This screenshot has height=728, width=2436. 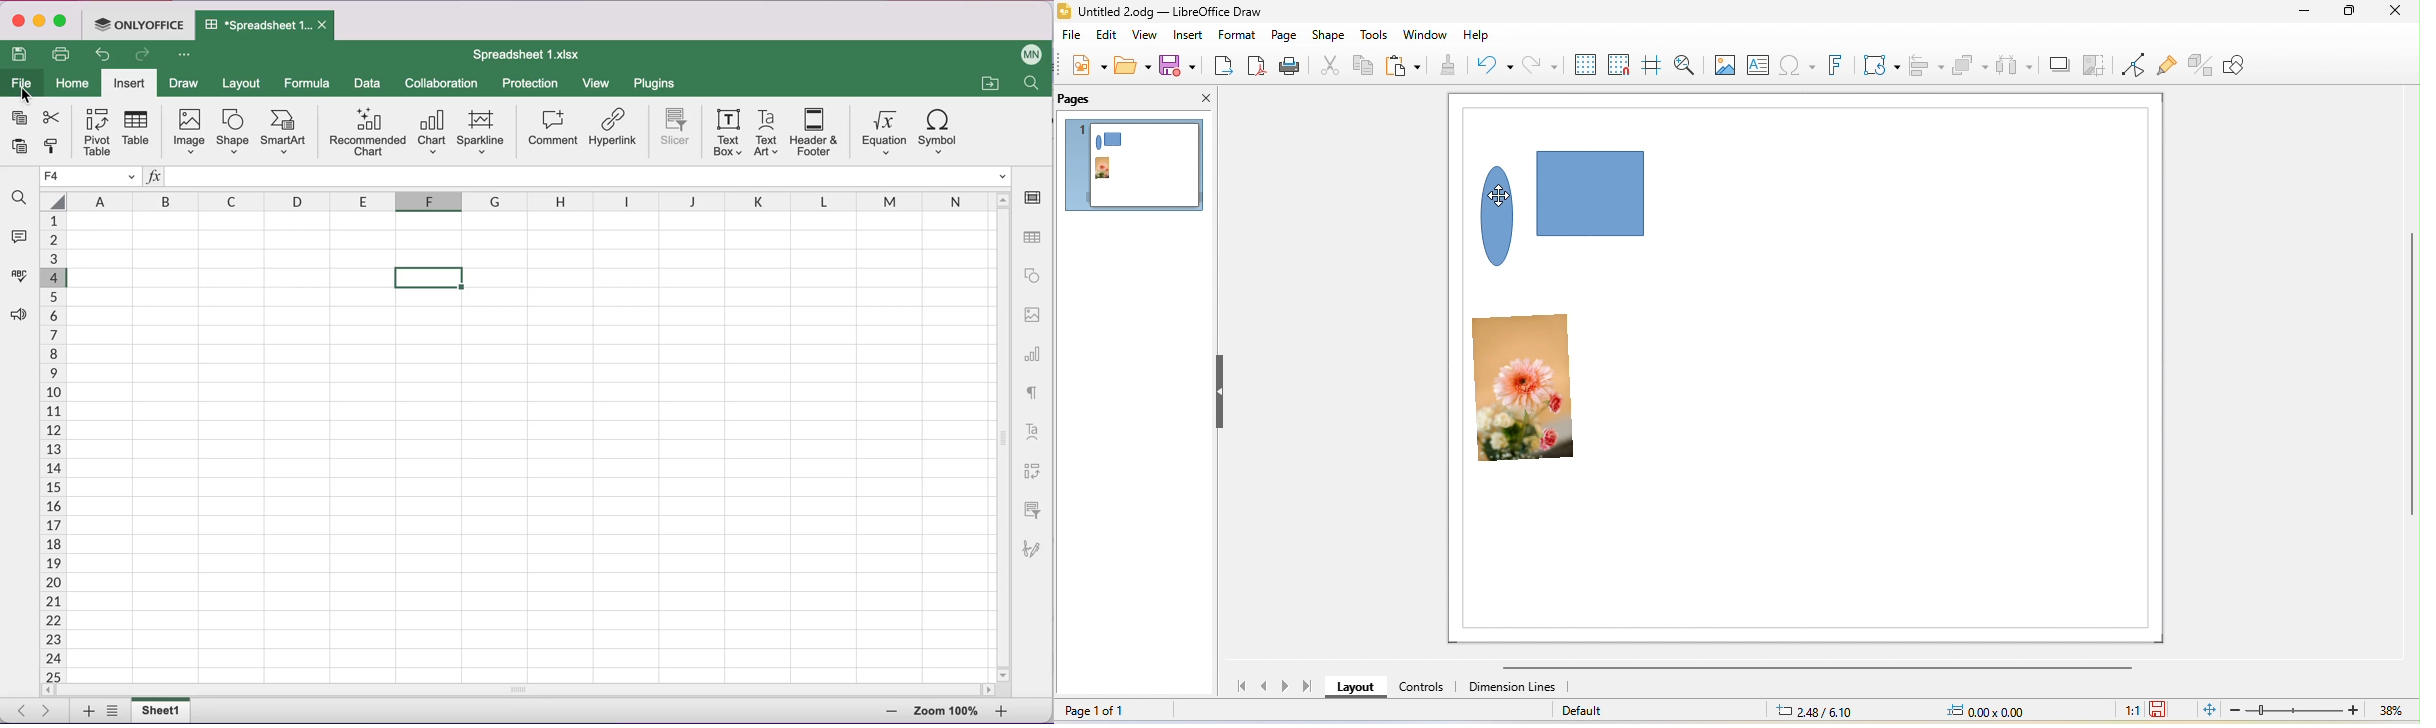 What do you see at coordinates (232, 132) in the screenshot?
I see `shape` at bounding box center [232, 132].